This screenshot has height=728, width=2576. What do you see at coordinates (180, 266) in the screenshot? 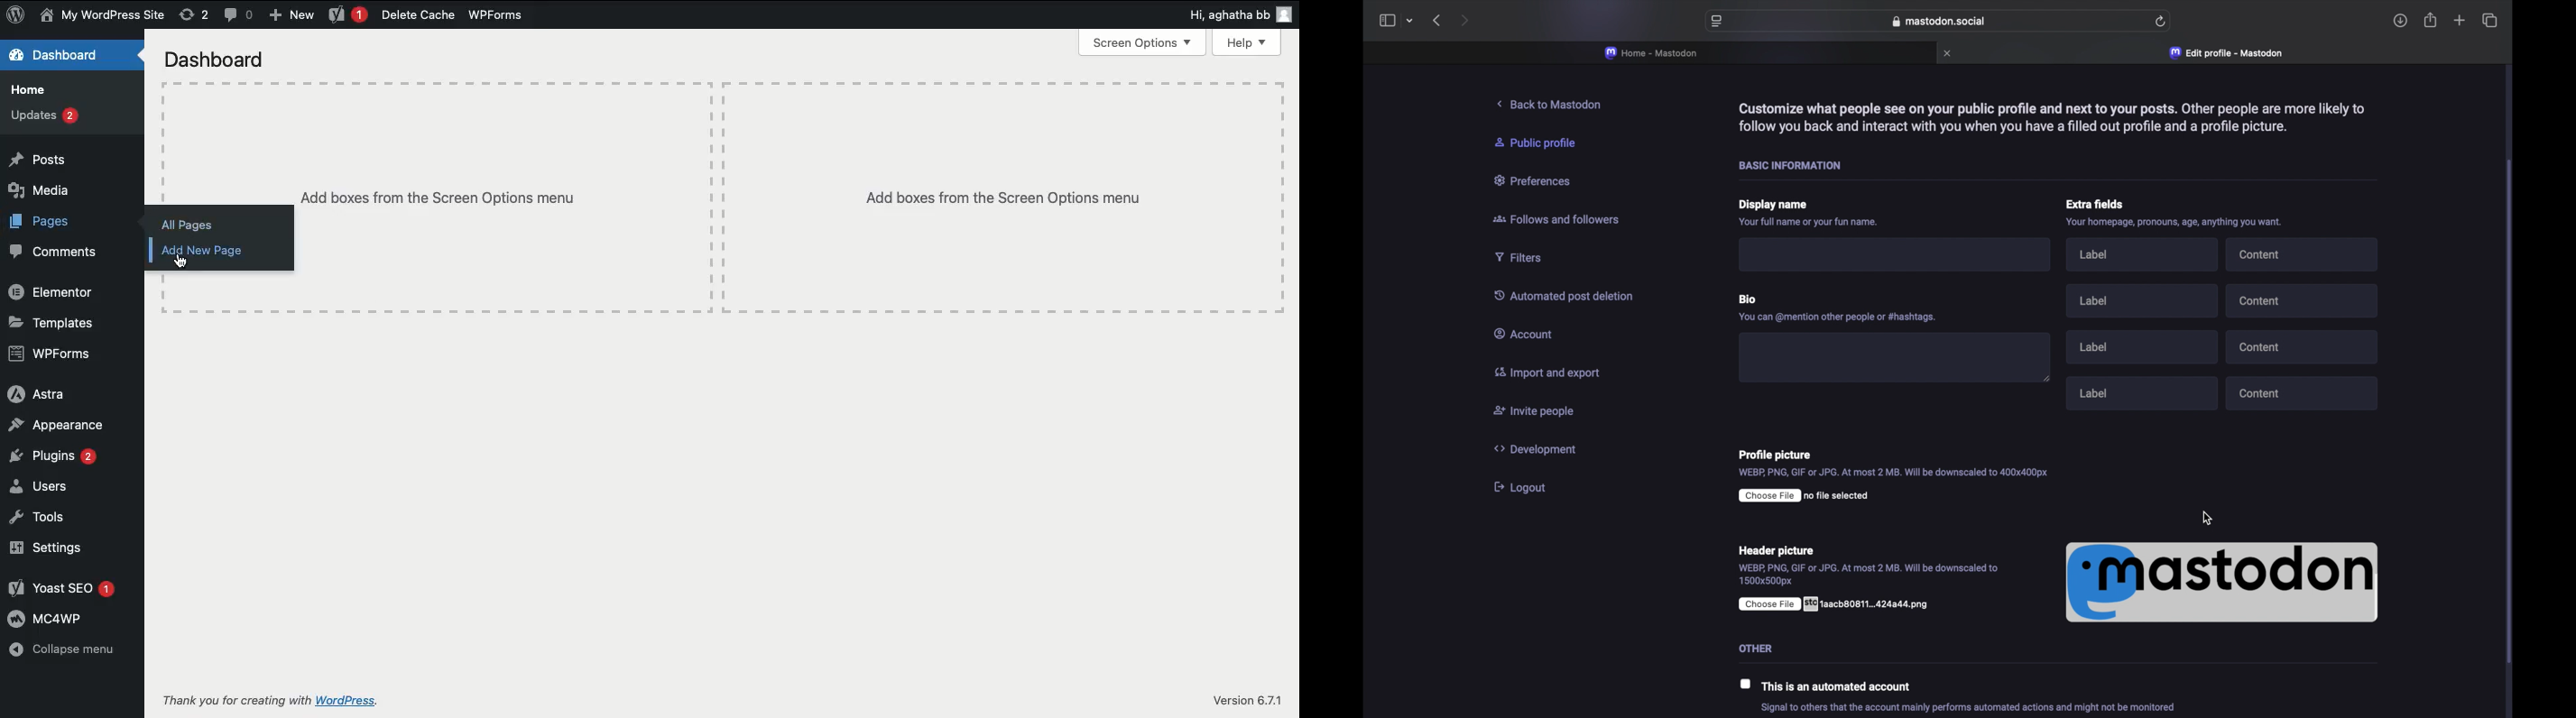
I see `Cursor` at bounding box center [180, 266].